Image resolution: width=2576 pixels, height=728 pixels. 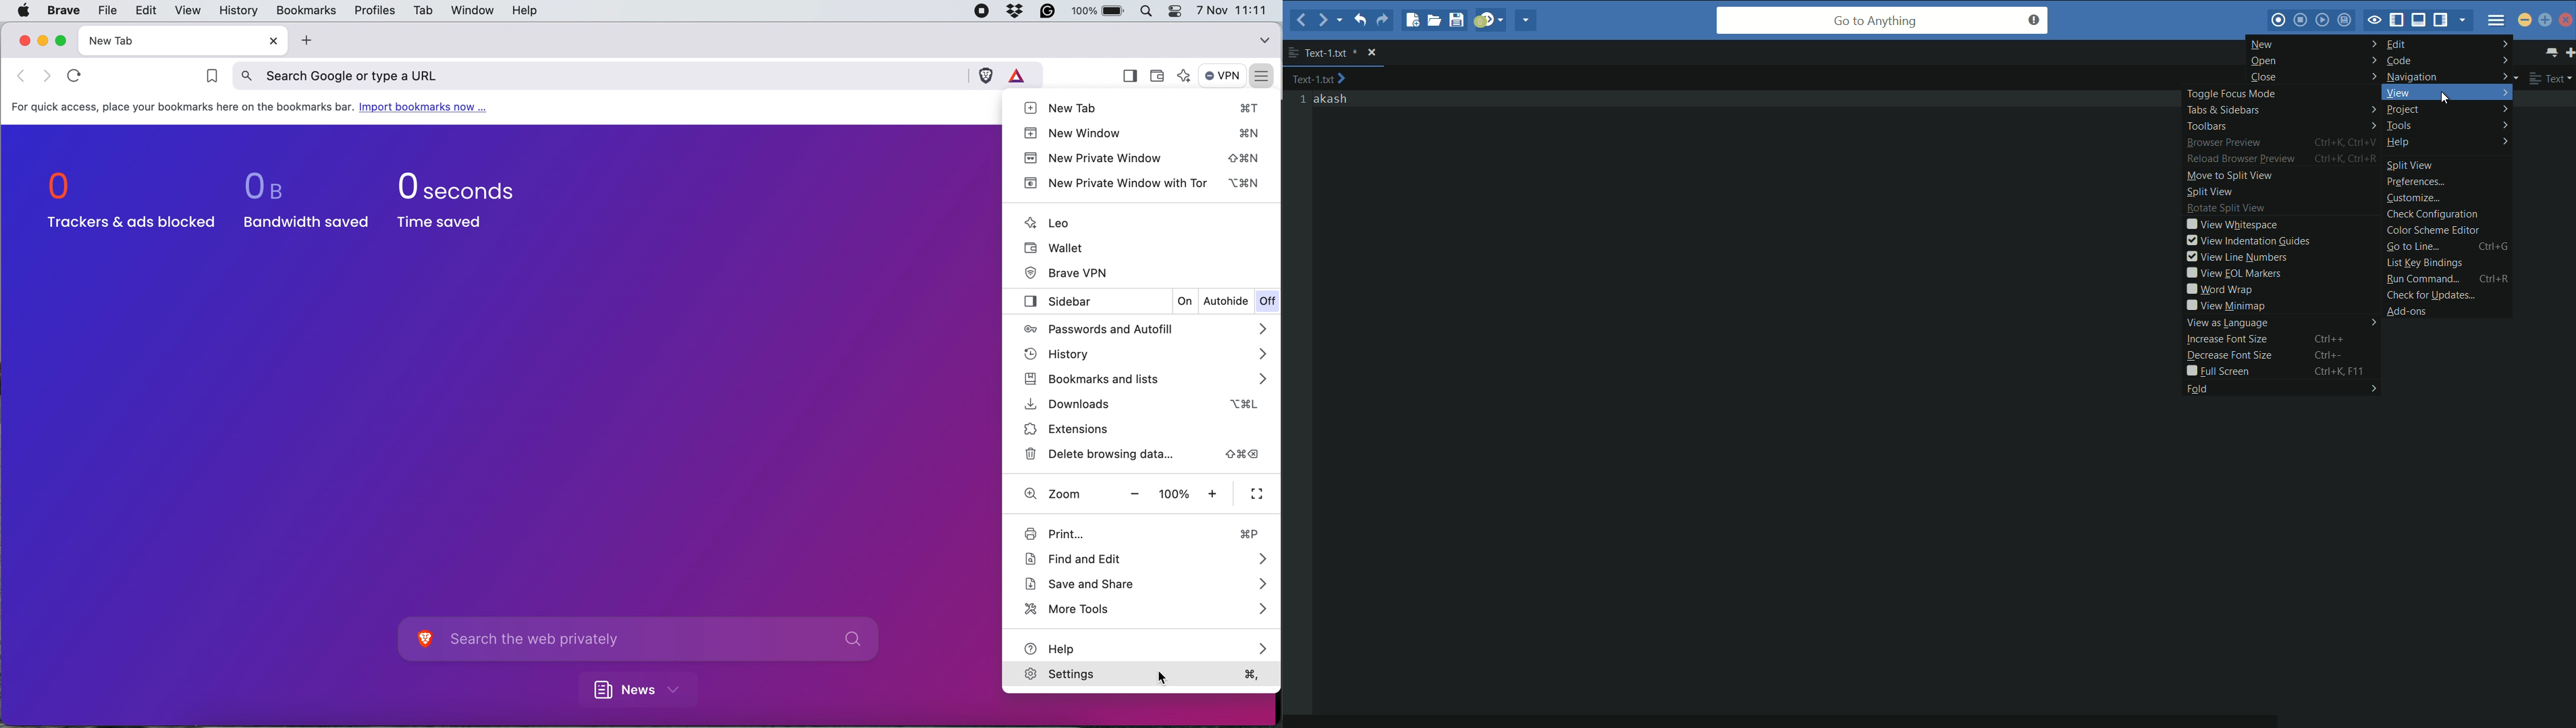 What do you see at coordinates (304, 41) in the screenshot?
I see `add new tab` at bounding box center [304, 41].